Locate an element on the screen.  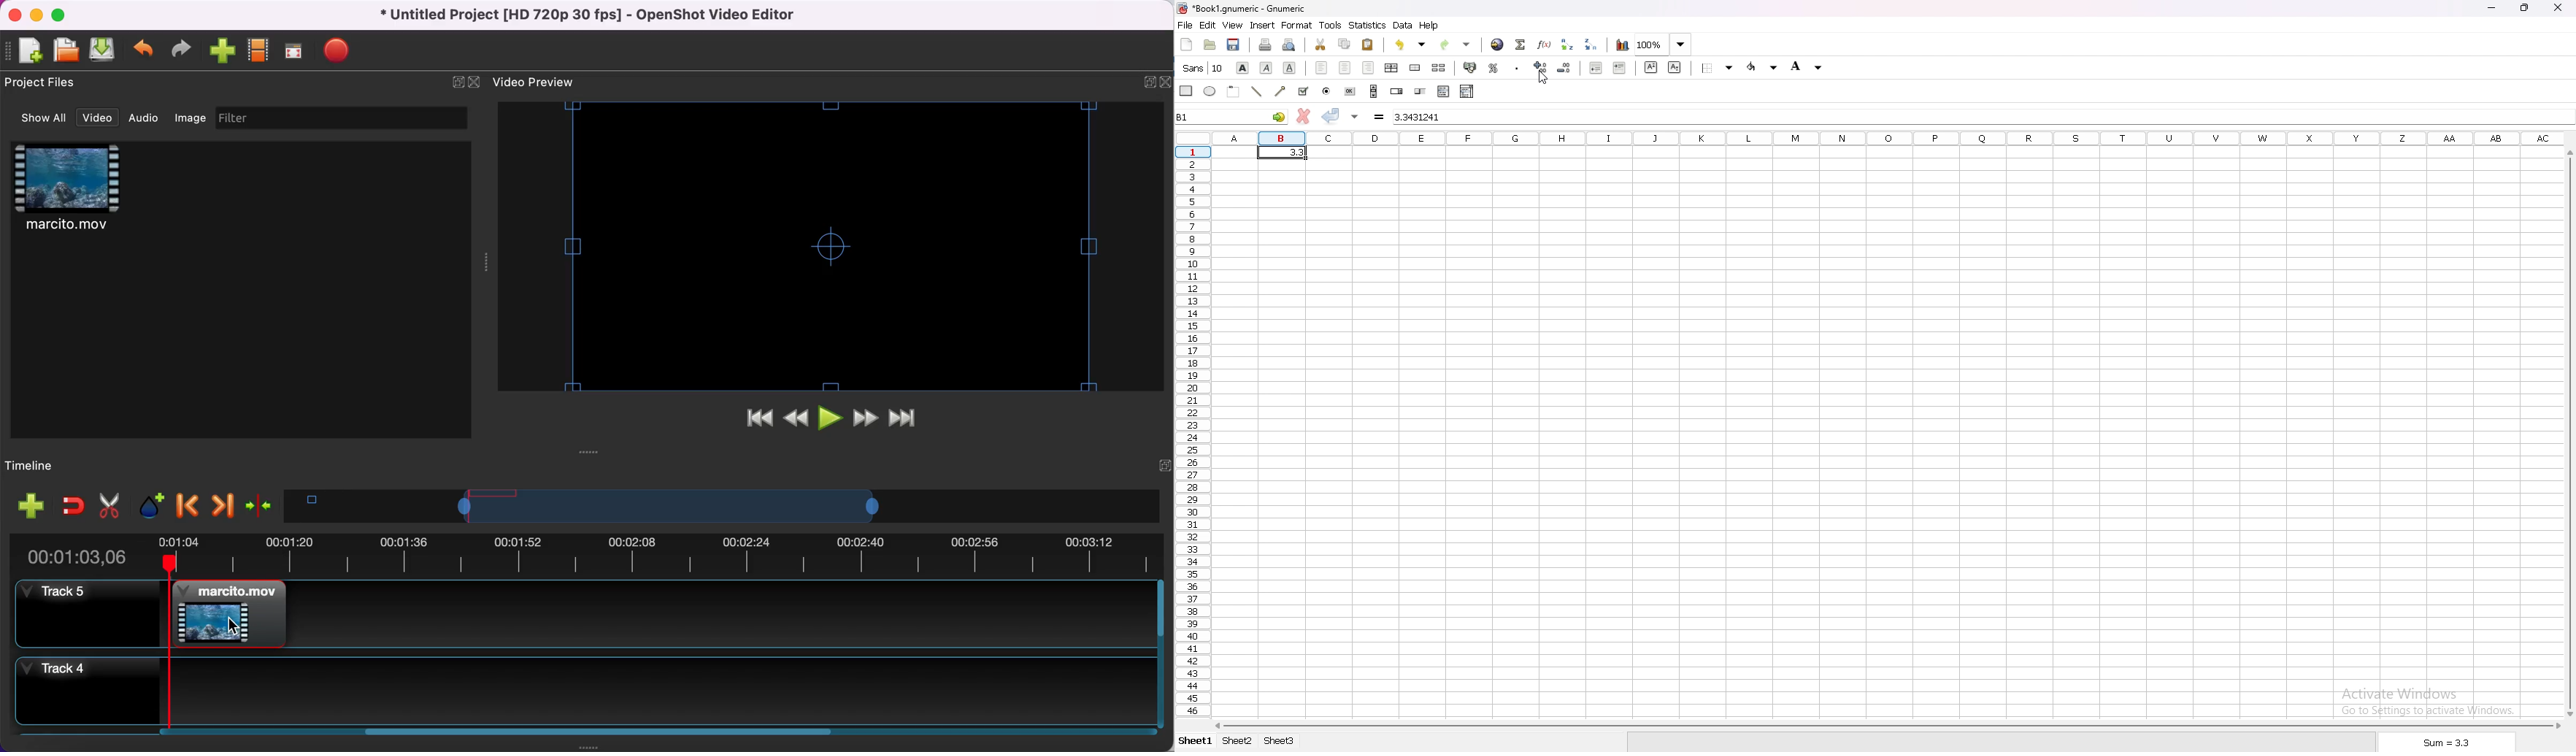
cut is located at coordinates (1322, 45).